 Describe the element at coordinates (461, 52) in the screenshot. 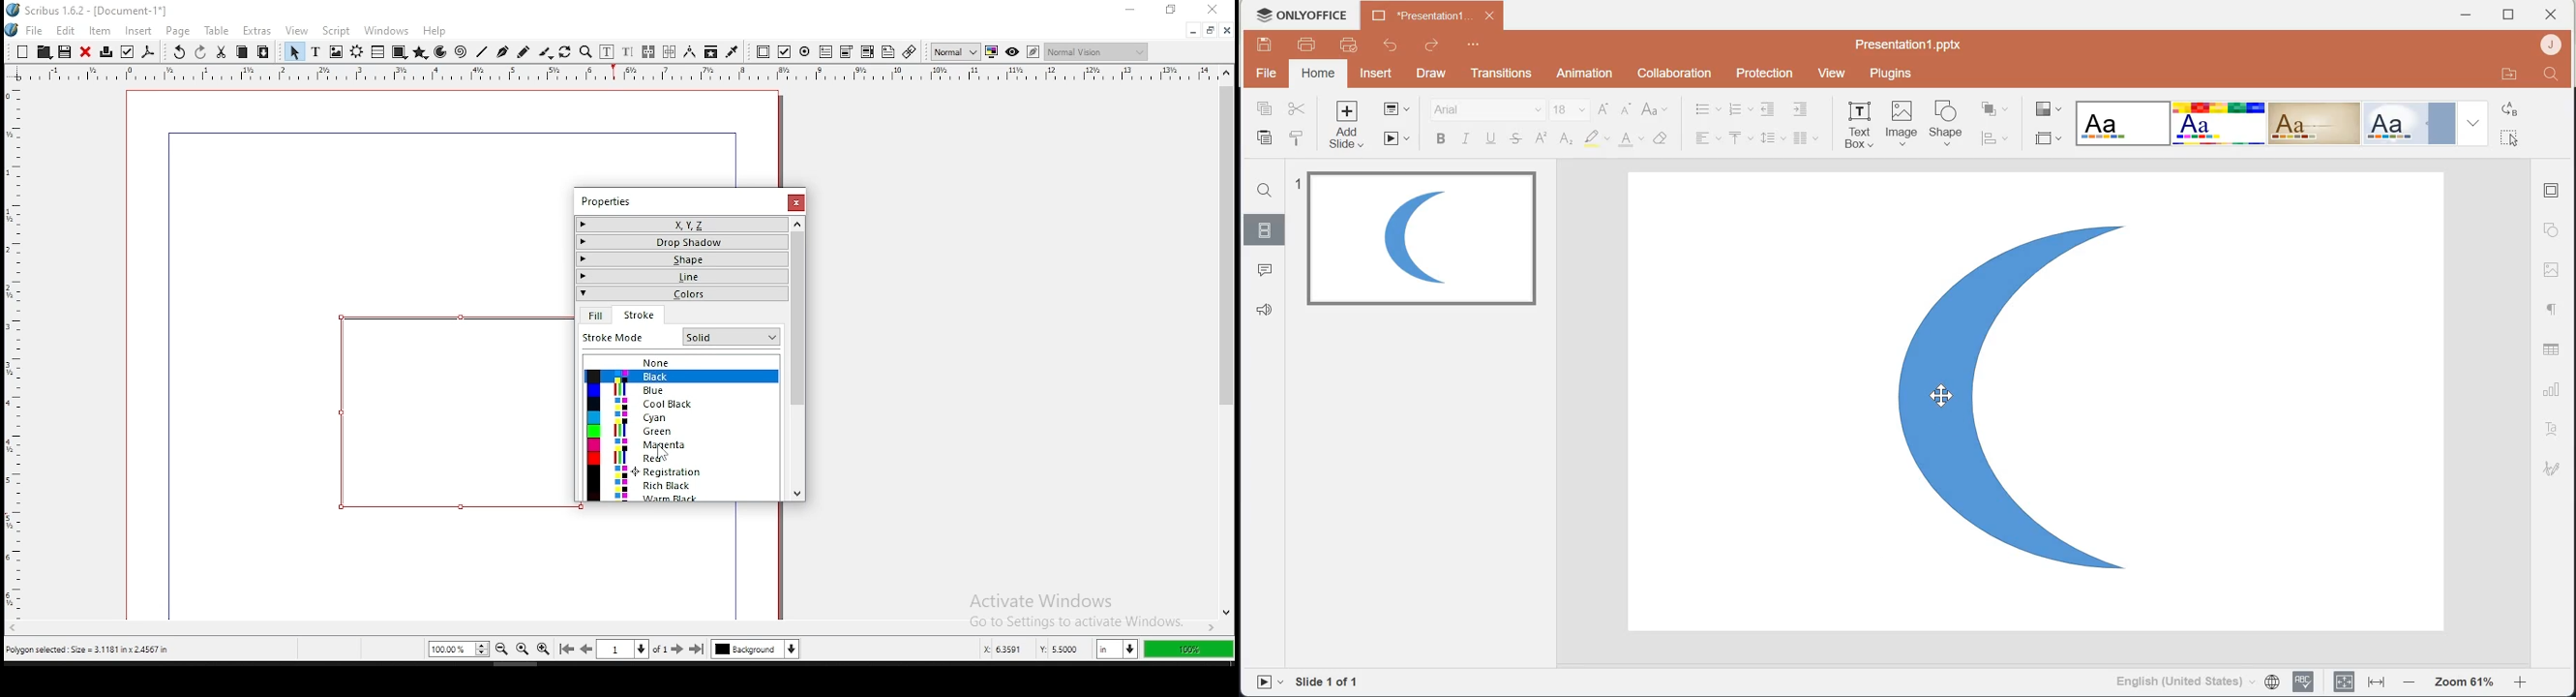

I see `spiral` at that location.